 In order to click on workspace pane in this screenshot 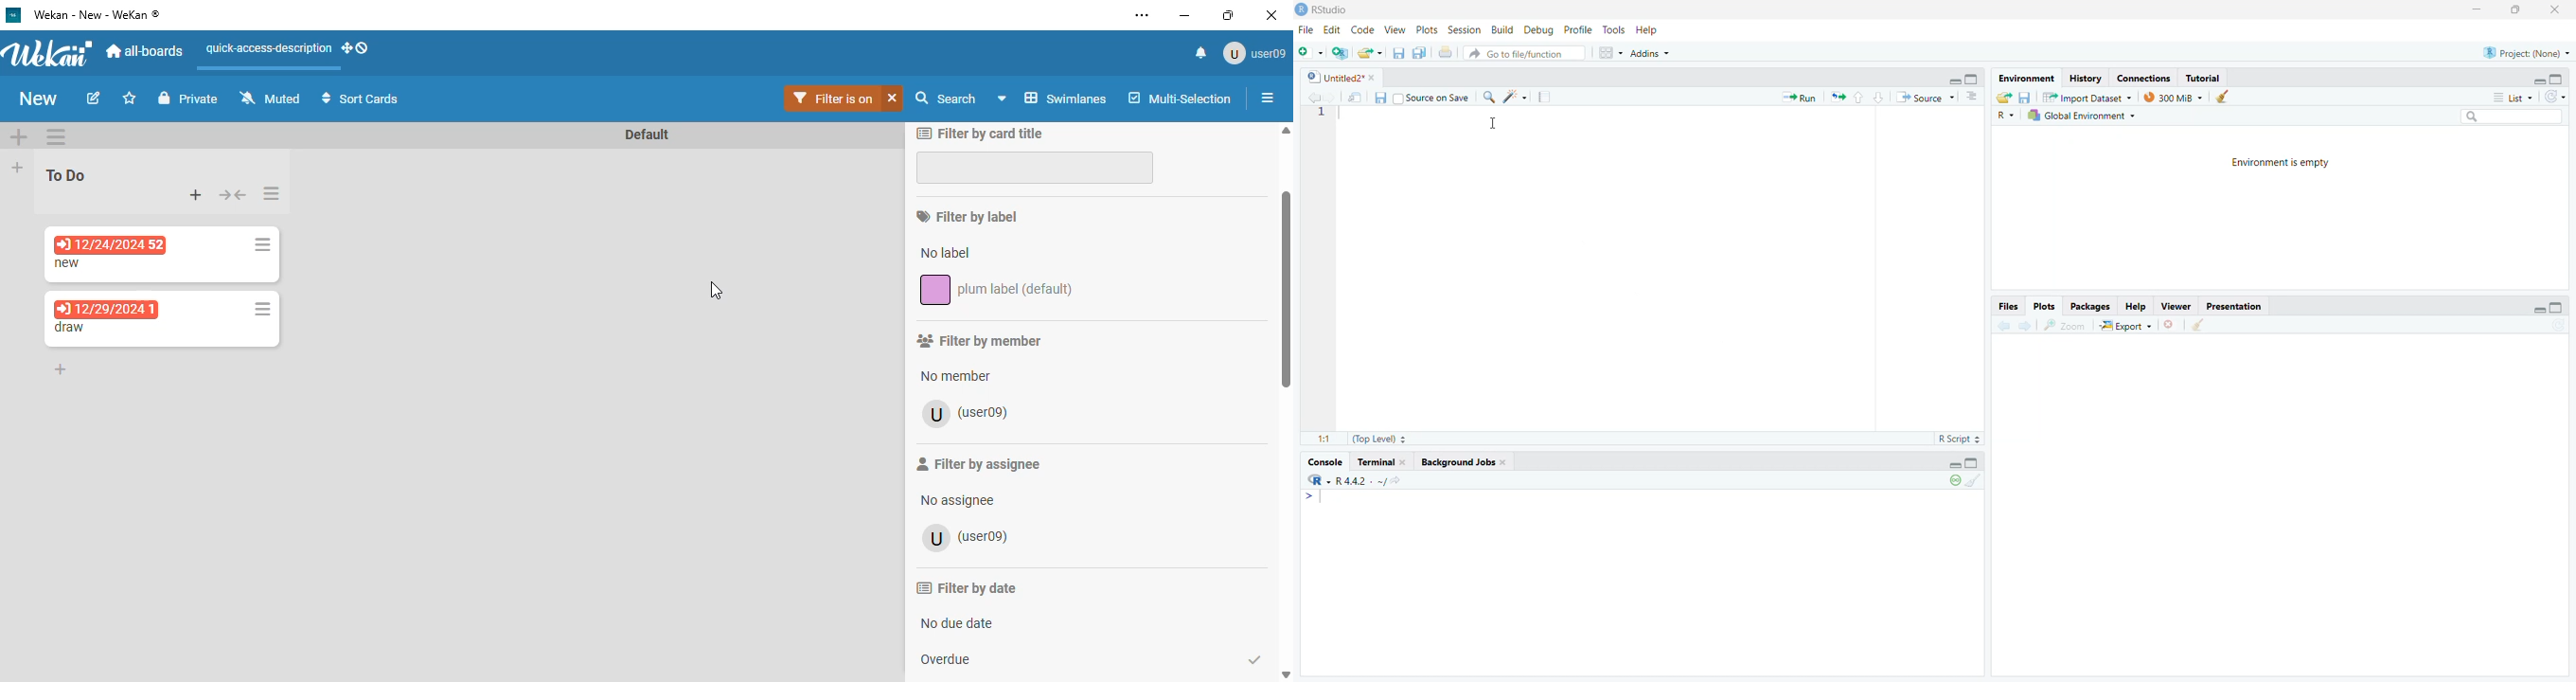, I will do `click(1609, 51)`.